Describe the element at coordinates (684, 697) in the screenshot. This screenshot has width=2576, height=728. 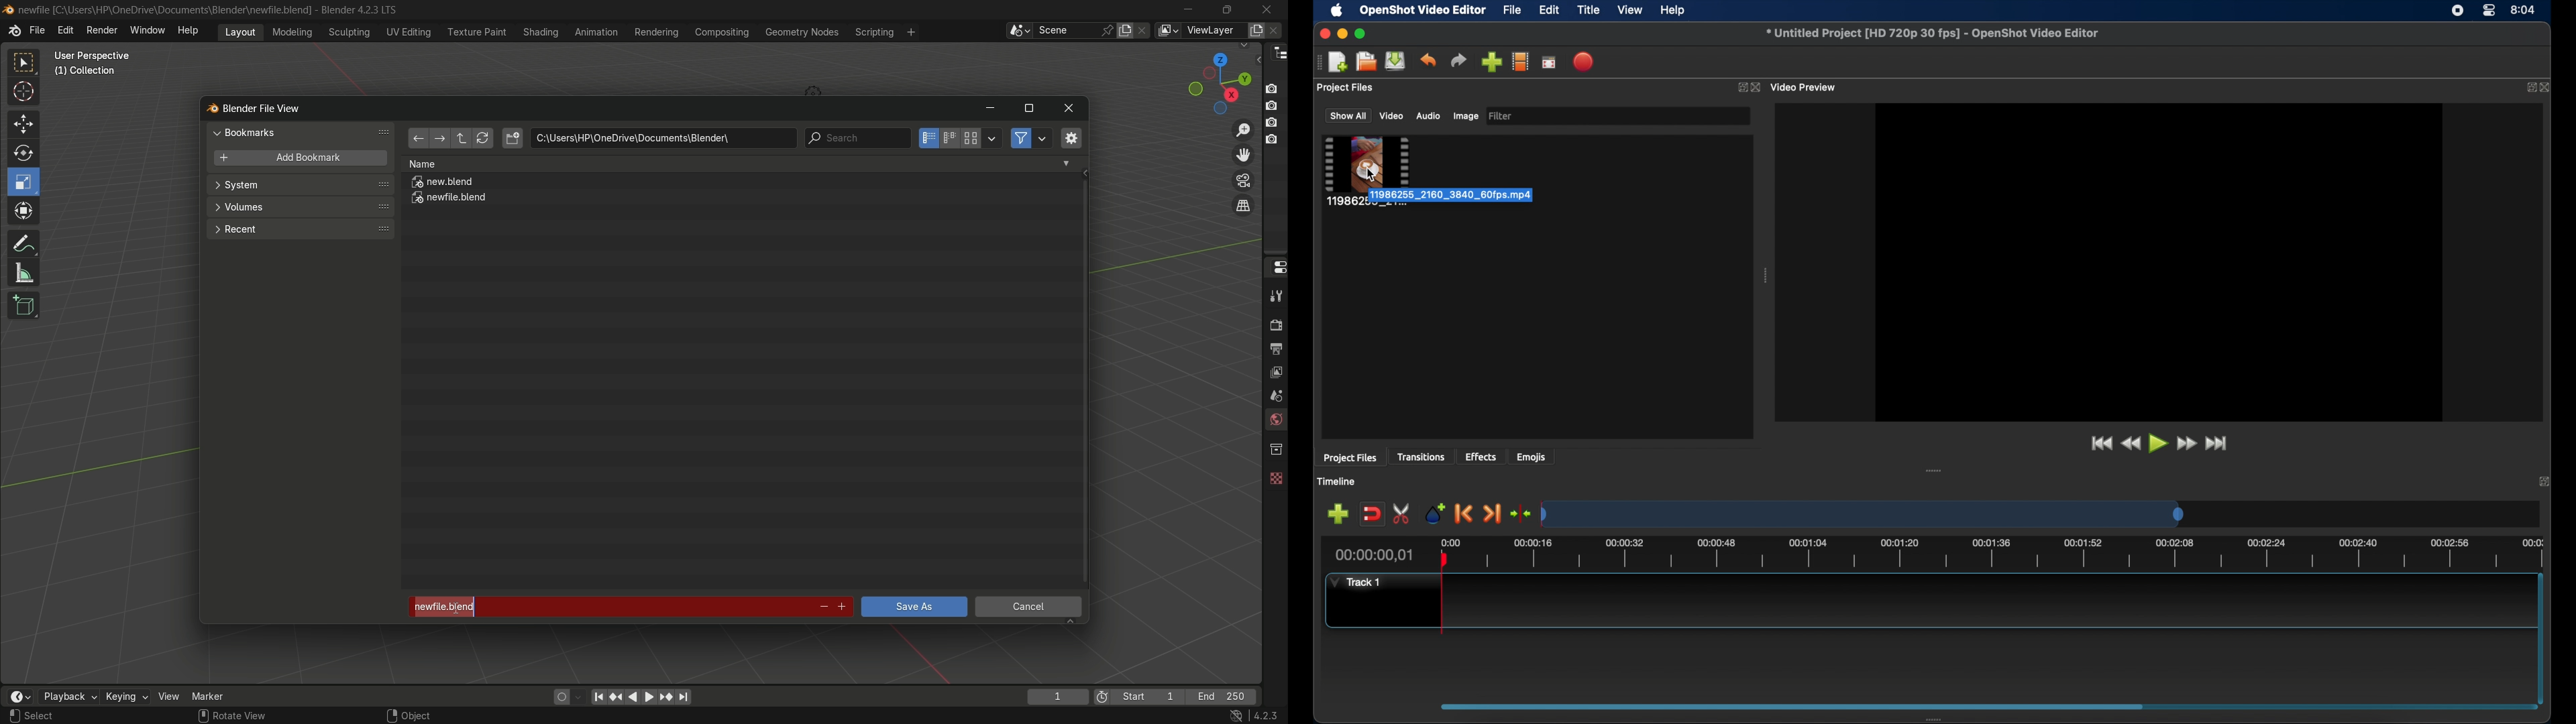
I see `jump to endpoint` at that location.